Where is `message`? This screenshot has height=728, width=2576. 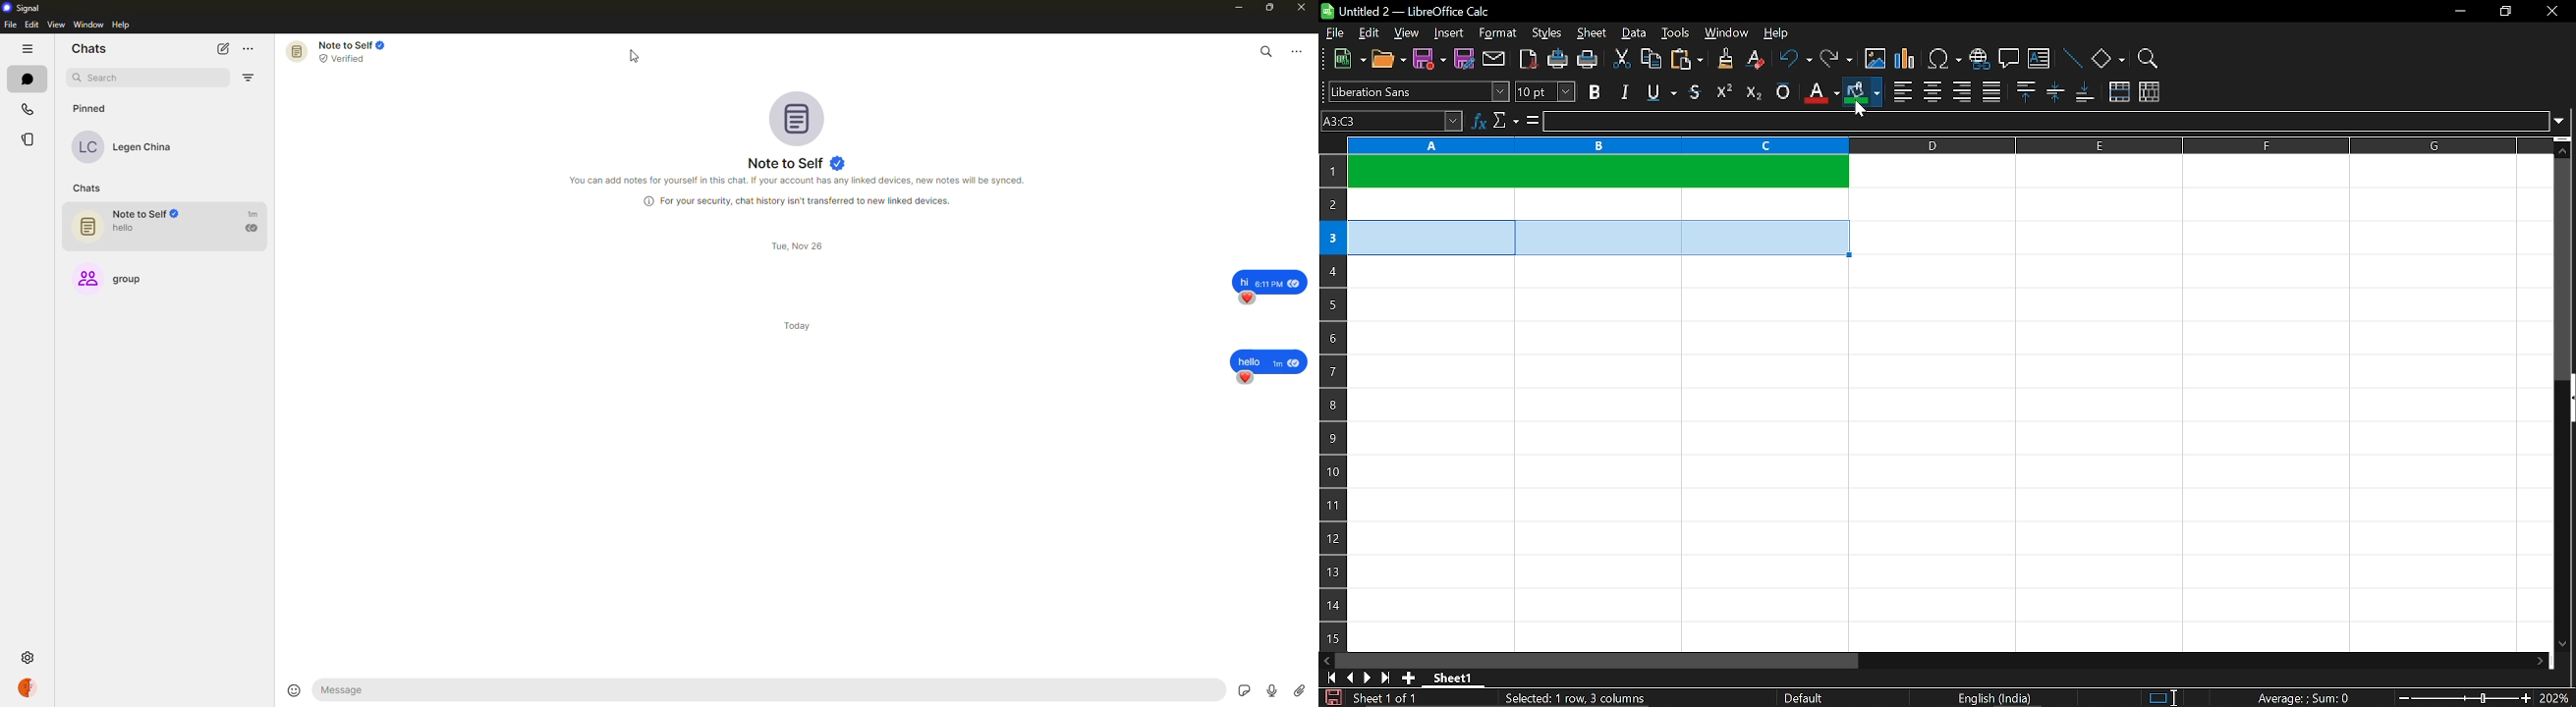 message is located at coordinates (1268, 356).